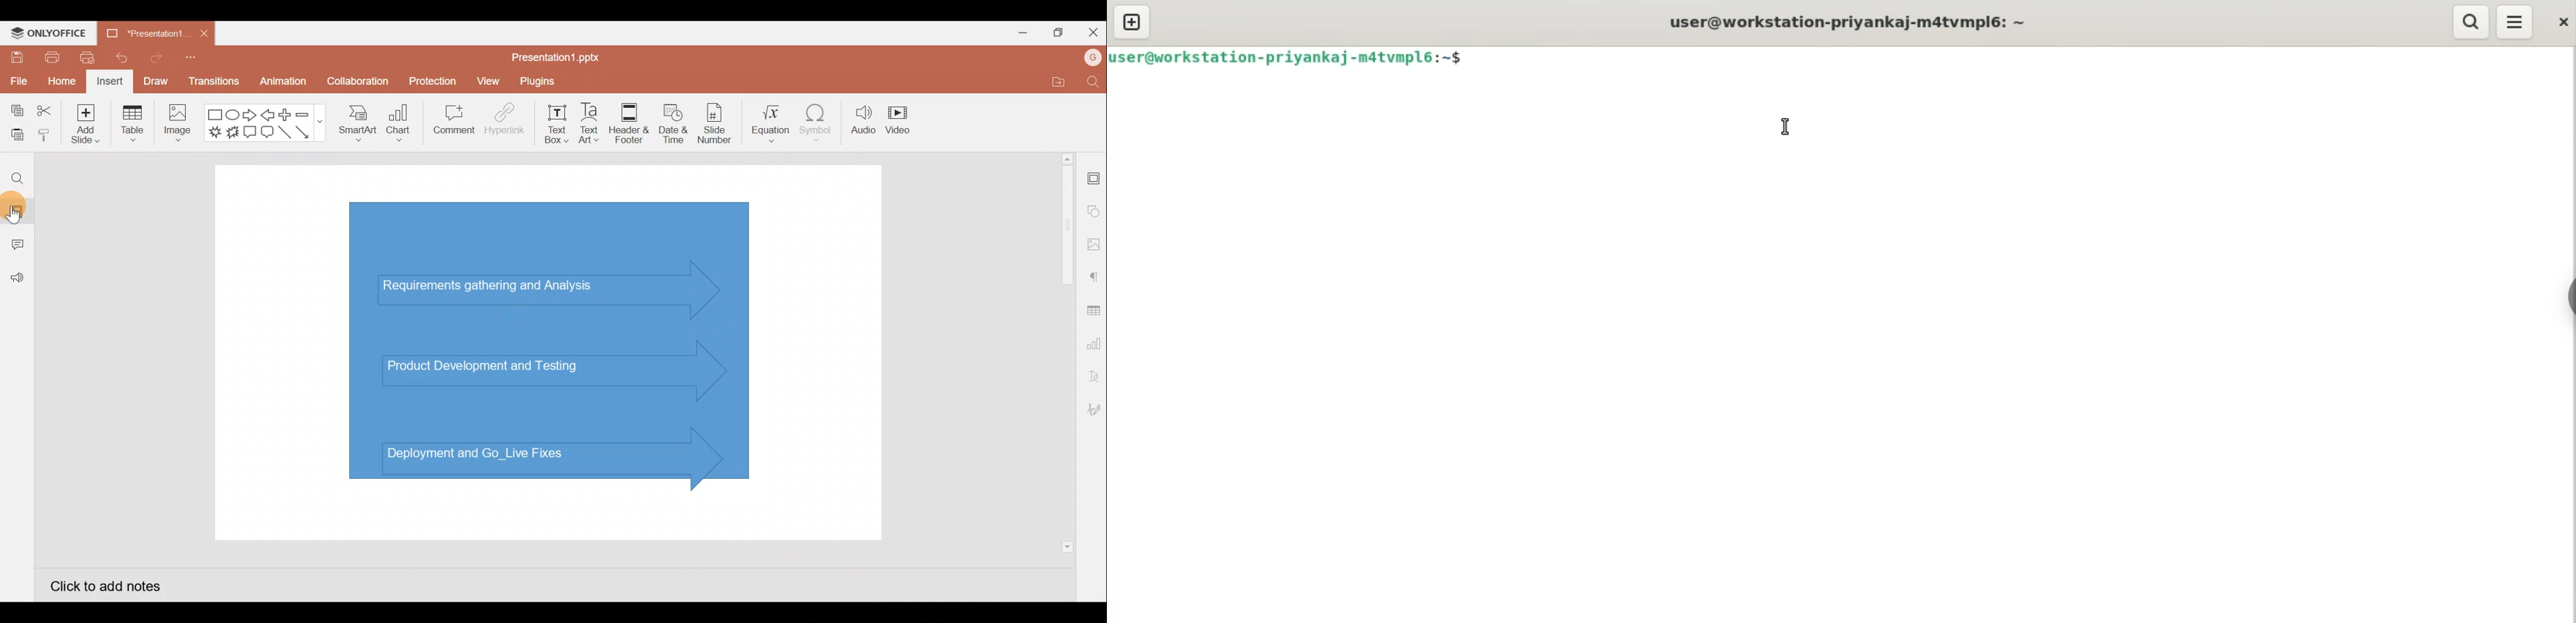 This screenshot has height=644, width=2576. Describe the element at coordinates (1095, 31) in the screenshot. I see `Close` at that location.